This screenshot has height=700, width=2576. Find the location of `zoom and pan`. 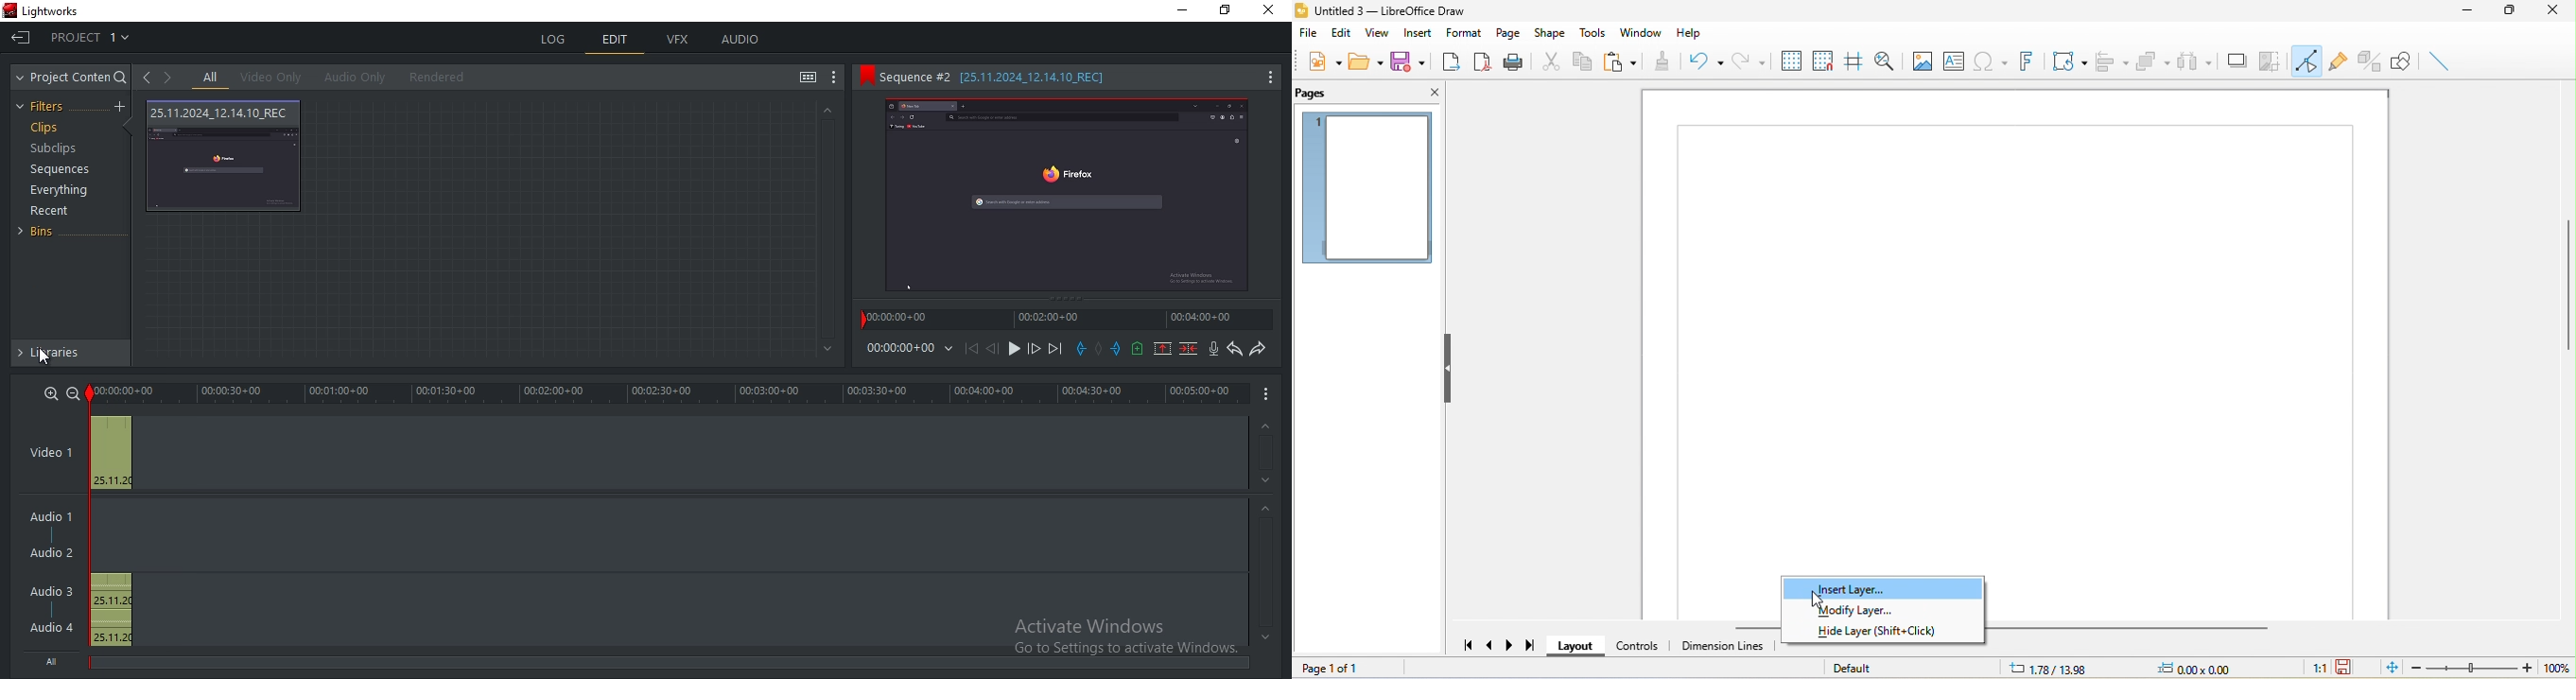

zoom and pan is located at coordinates (1886, 61).